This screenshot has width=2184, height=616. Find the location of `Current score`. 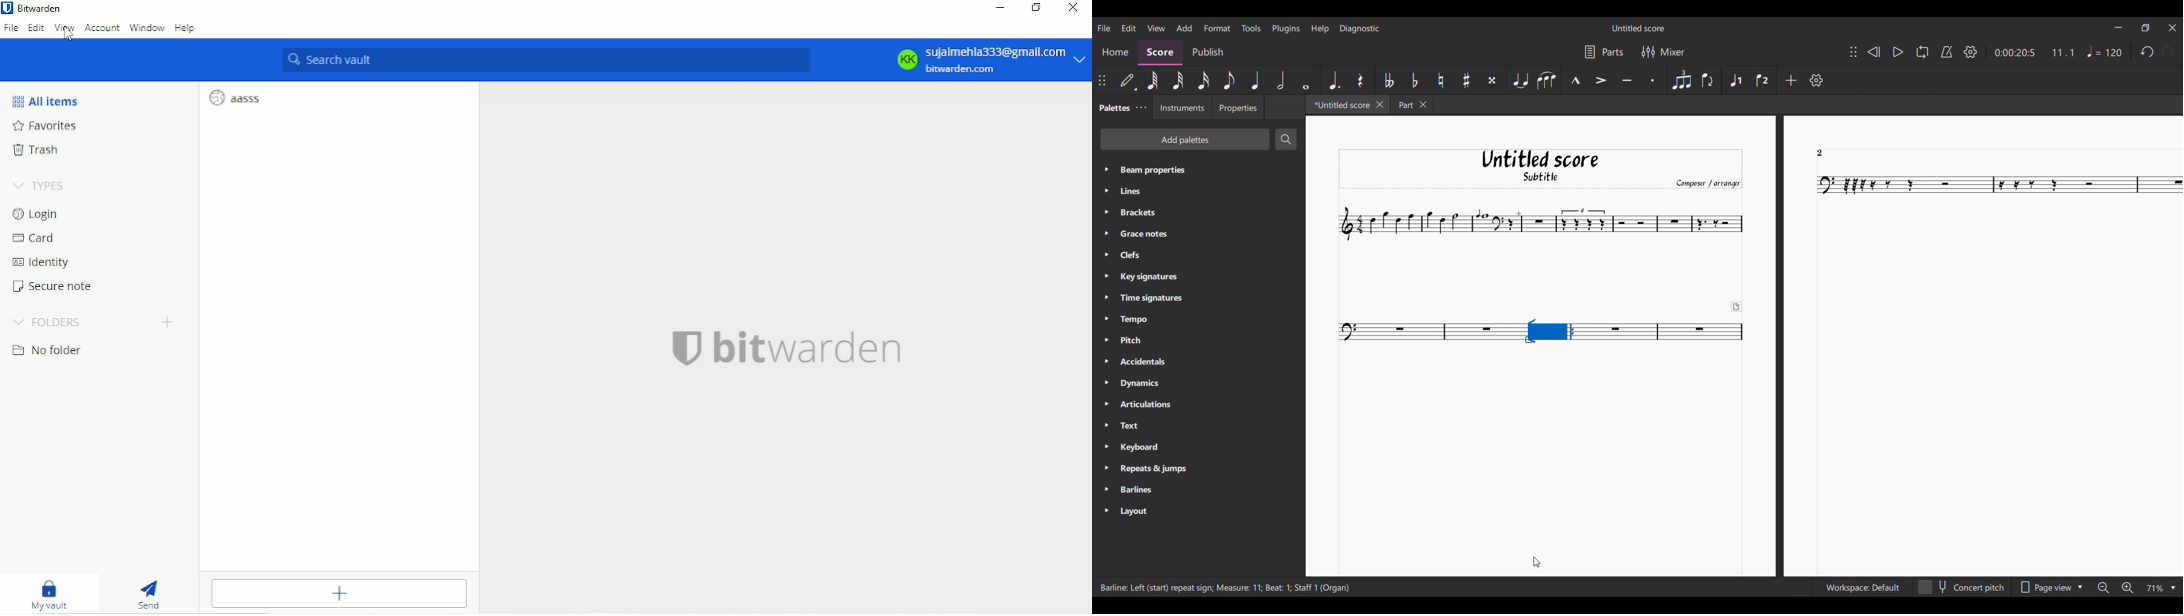

Current score is located at coordinates (1745, 345).